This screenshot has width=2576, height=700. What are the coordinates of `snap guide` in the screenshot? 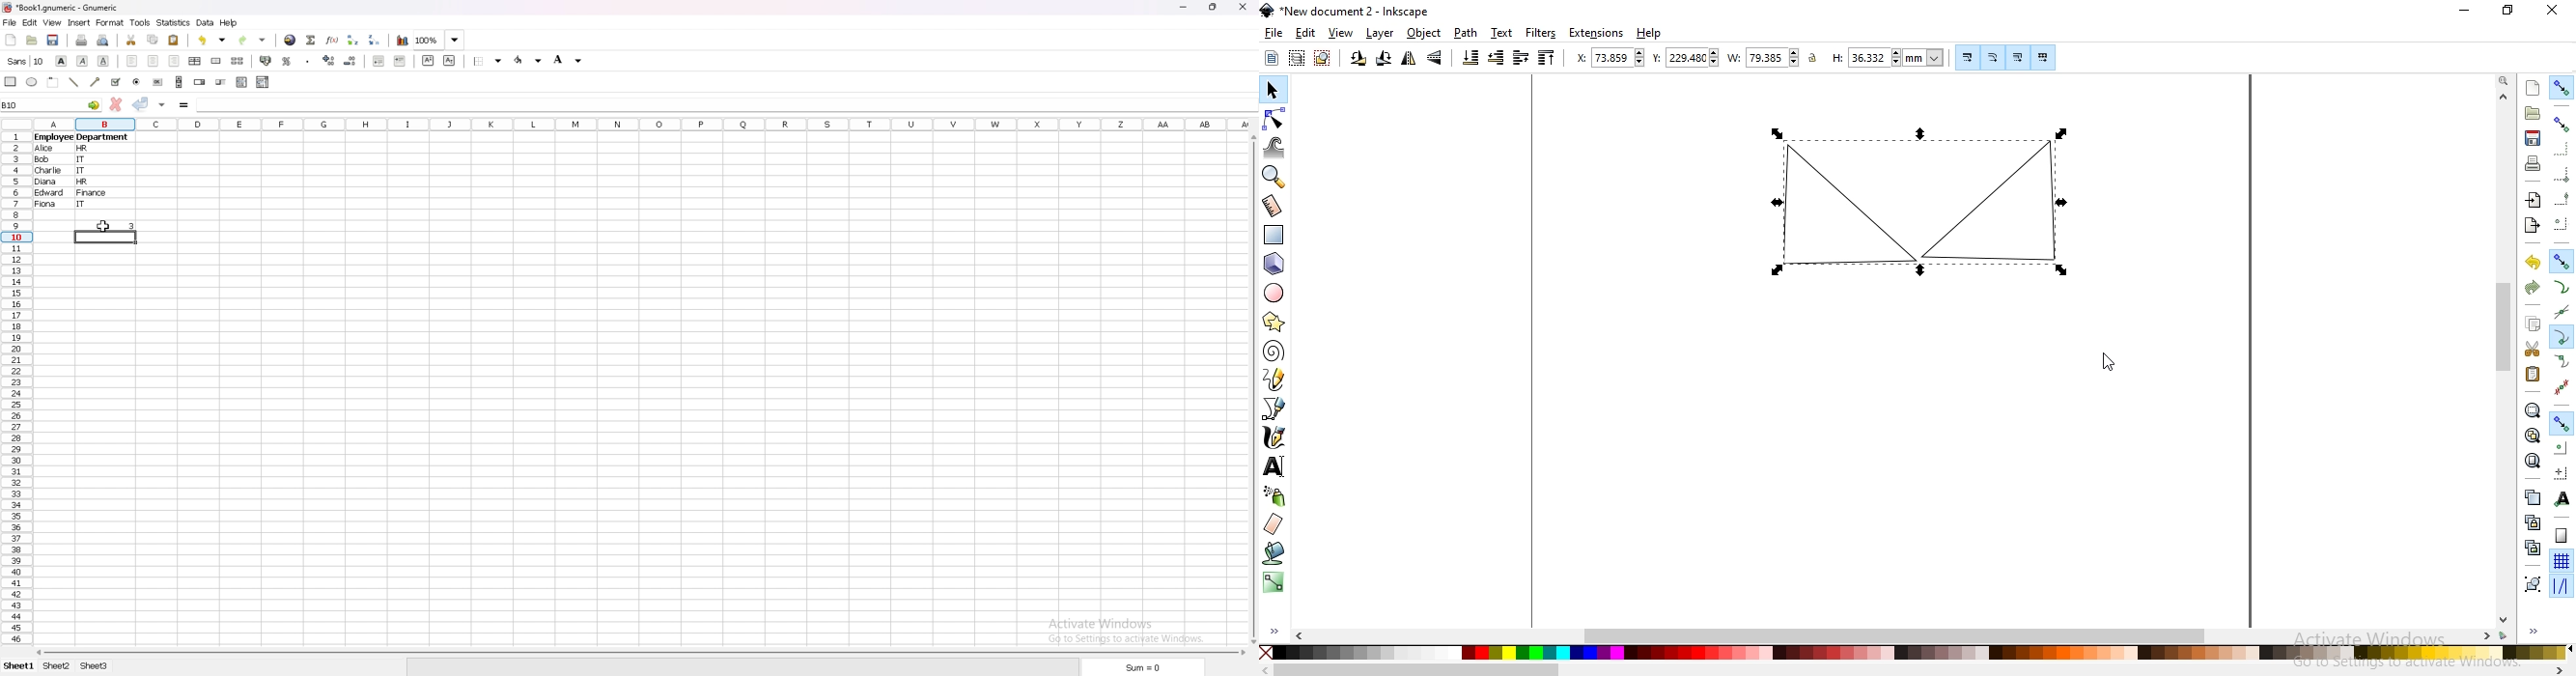 It's located at (2562, 586).